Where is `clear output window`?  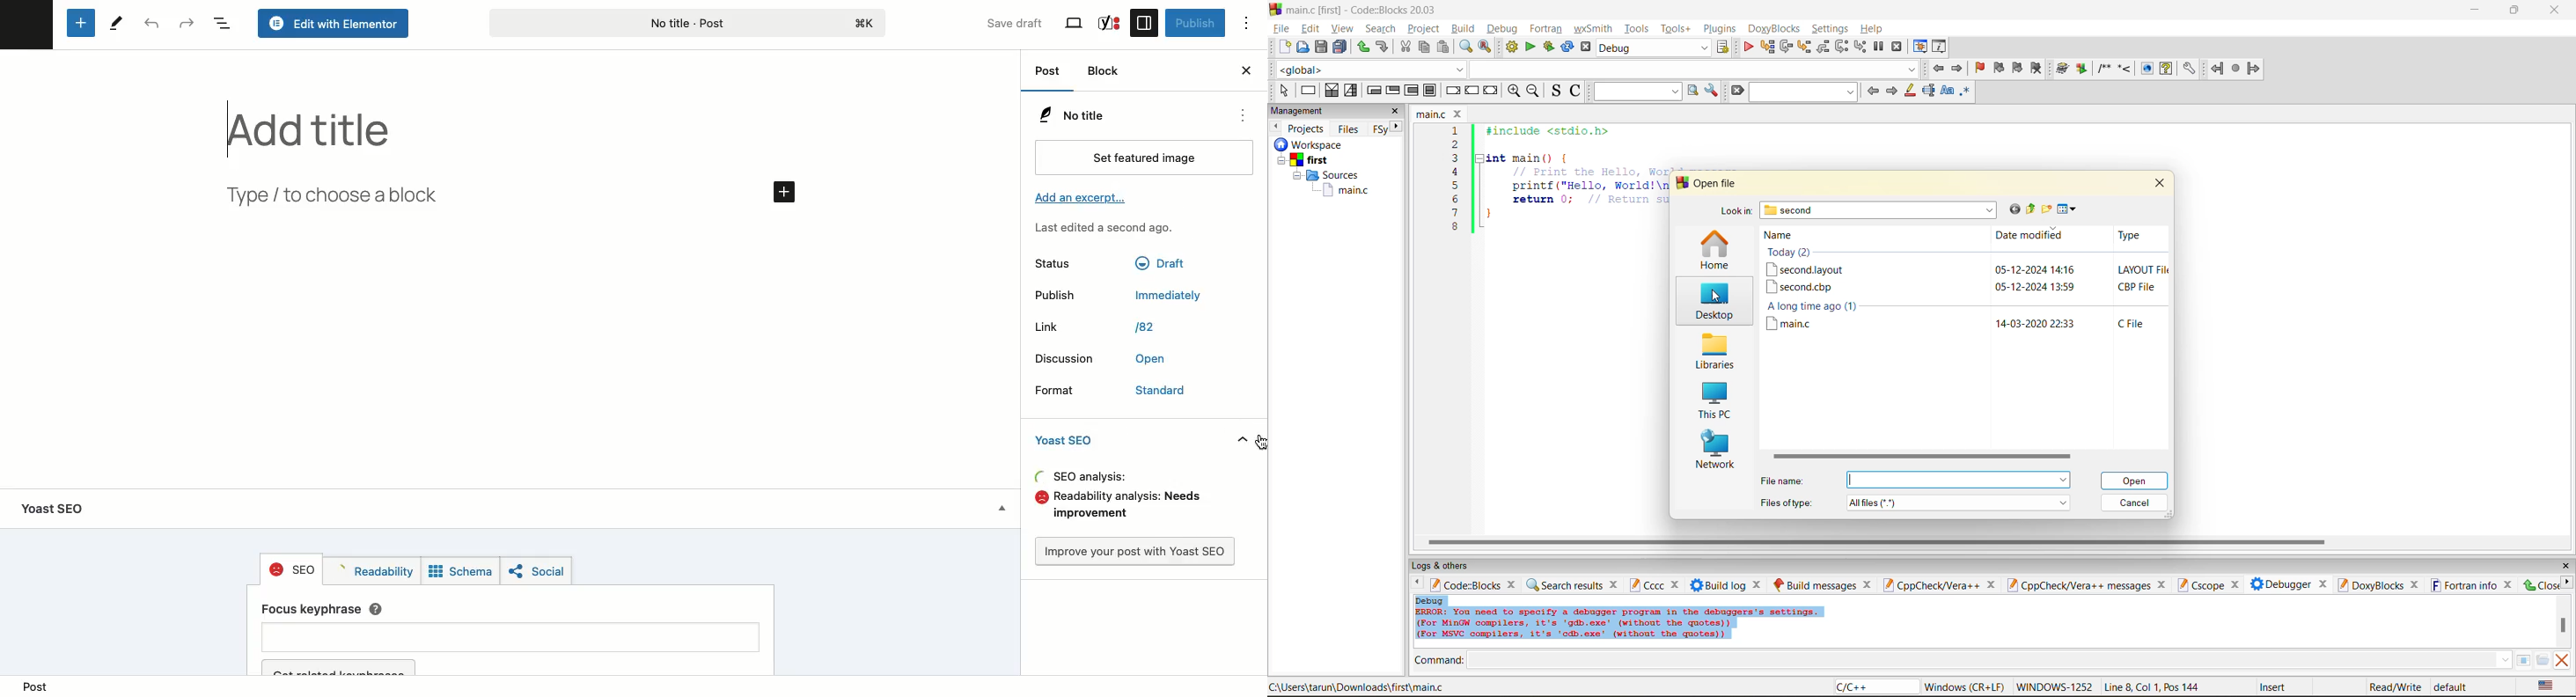 clear output window is located at coordinates (2562, 659).